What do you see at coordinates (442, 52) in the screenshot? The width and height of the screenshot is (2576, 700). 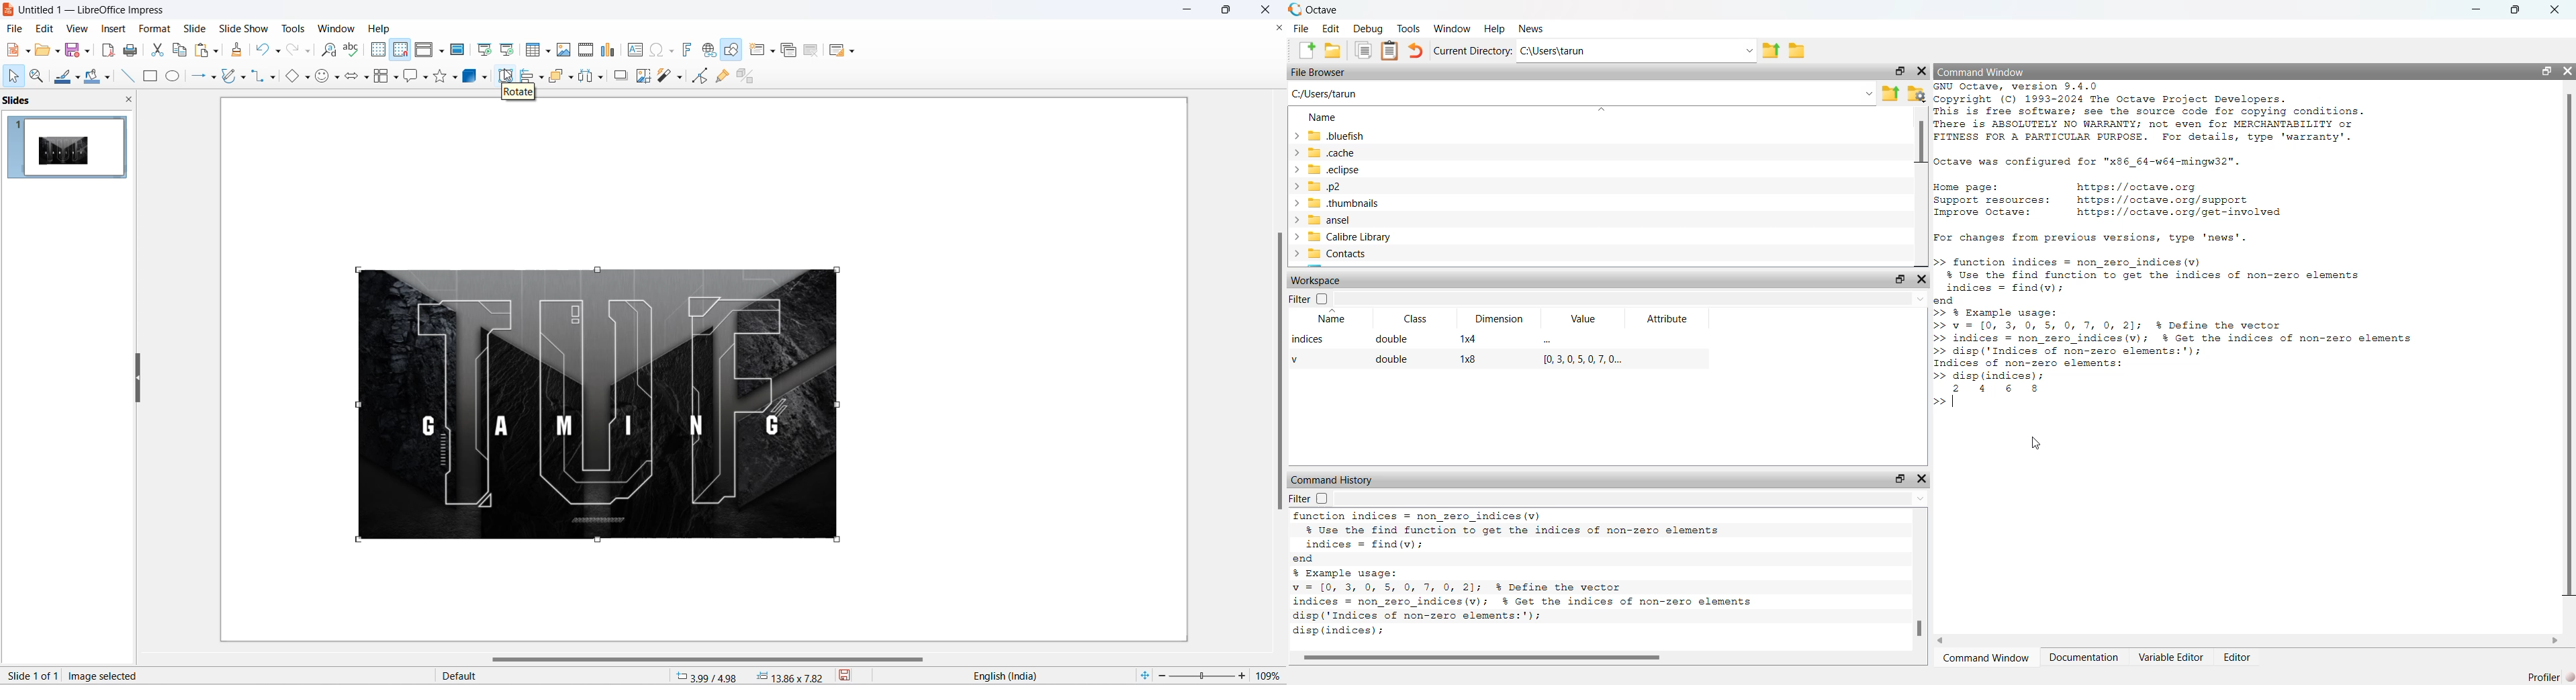 I see `display views option` at bounding box center [442, 52].